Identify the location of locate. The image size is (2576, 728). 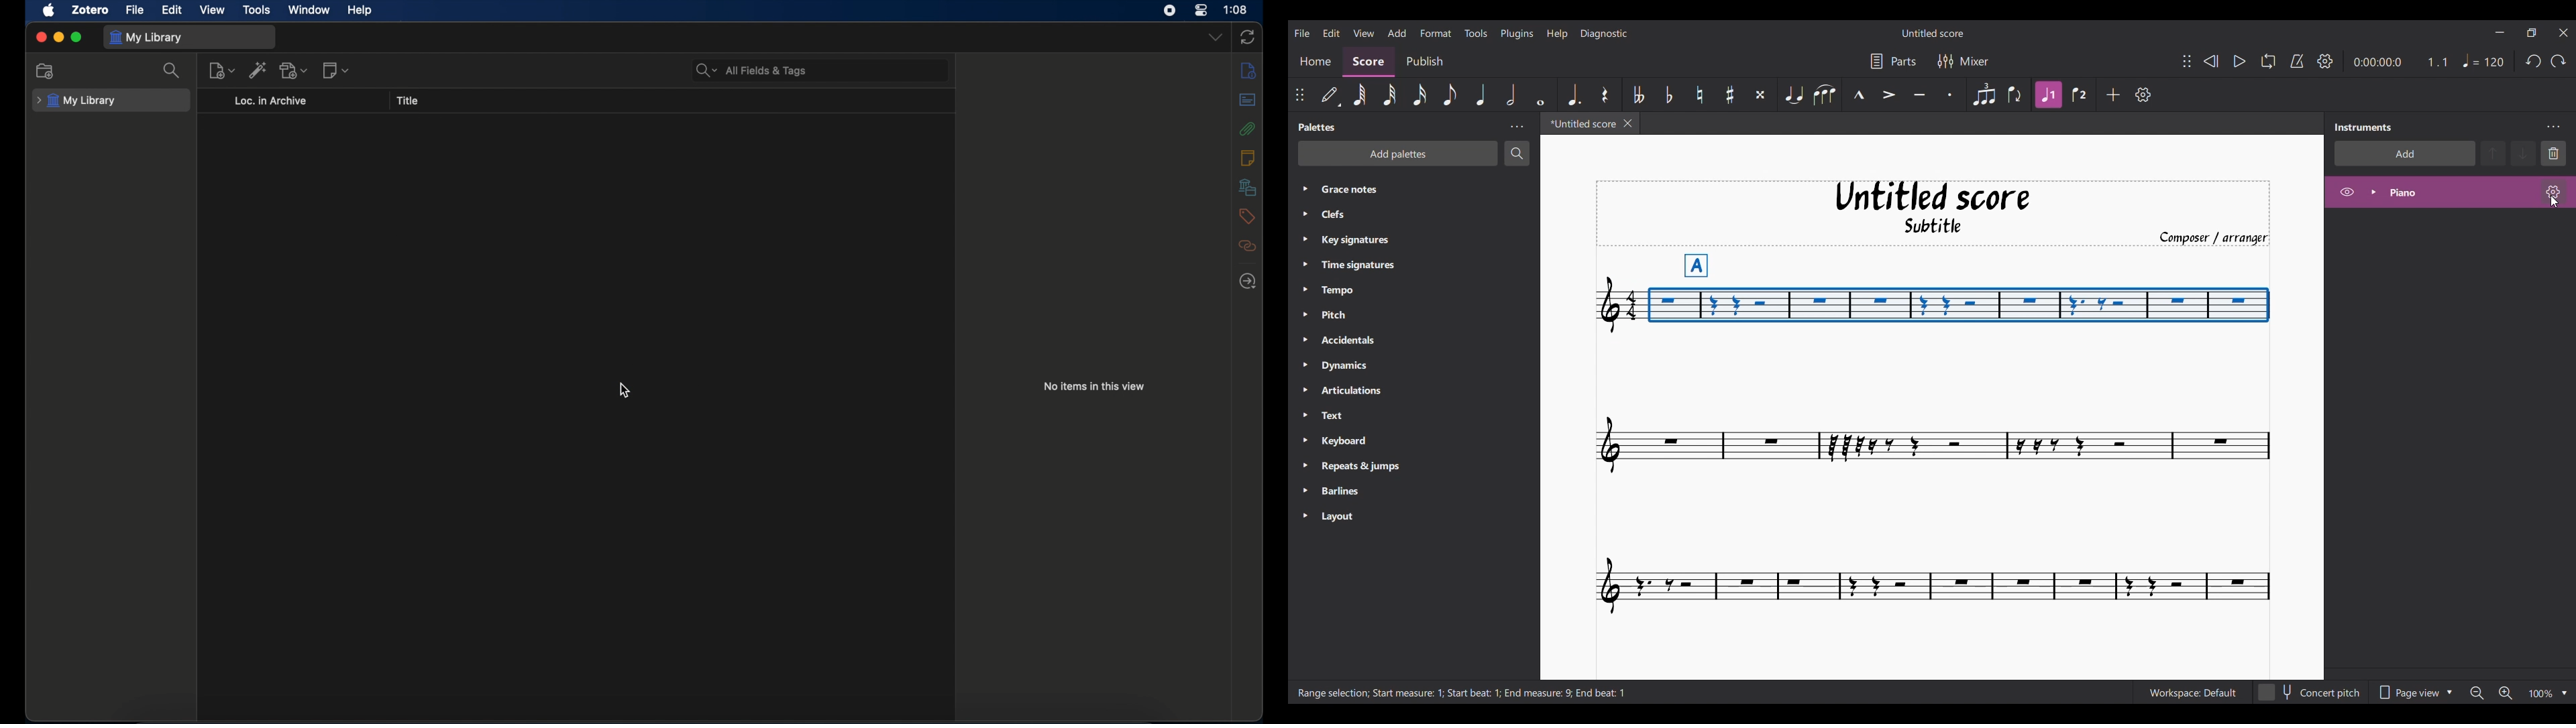
(1248, 282).